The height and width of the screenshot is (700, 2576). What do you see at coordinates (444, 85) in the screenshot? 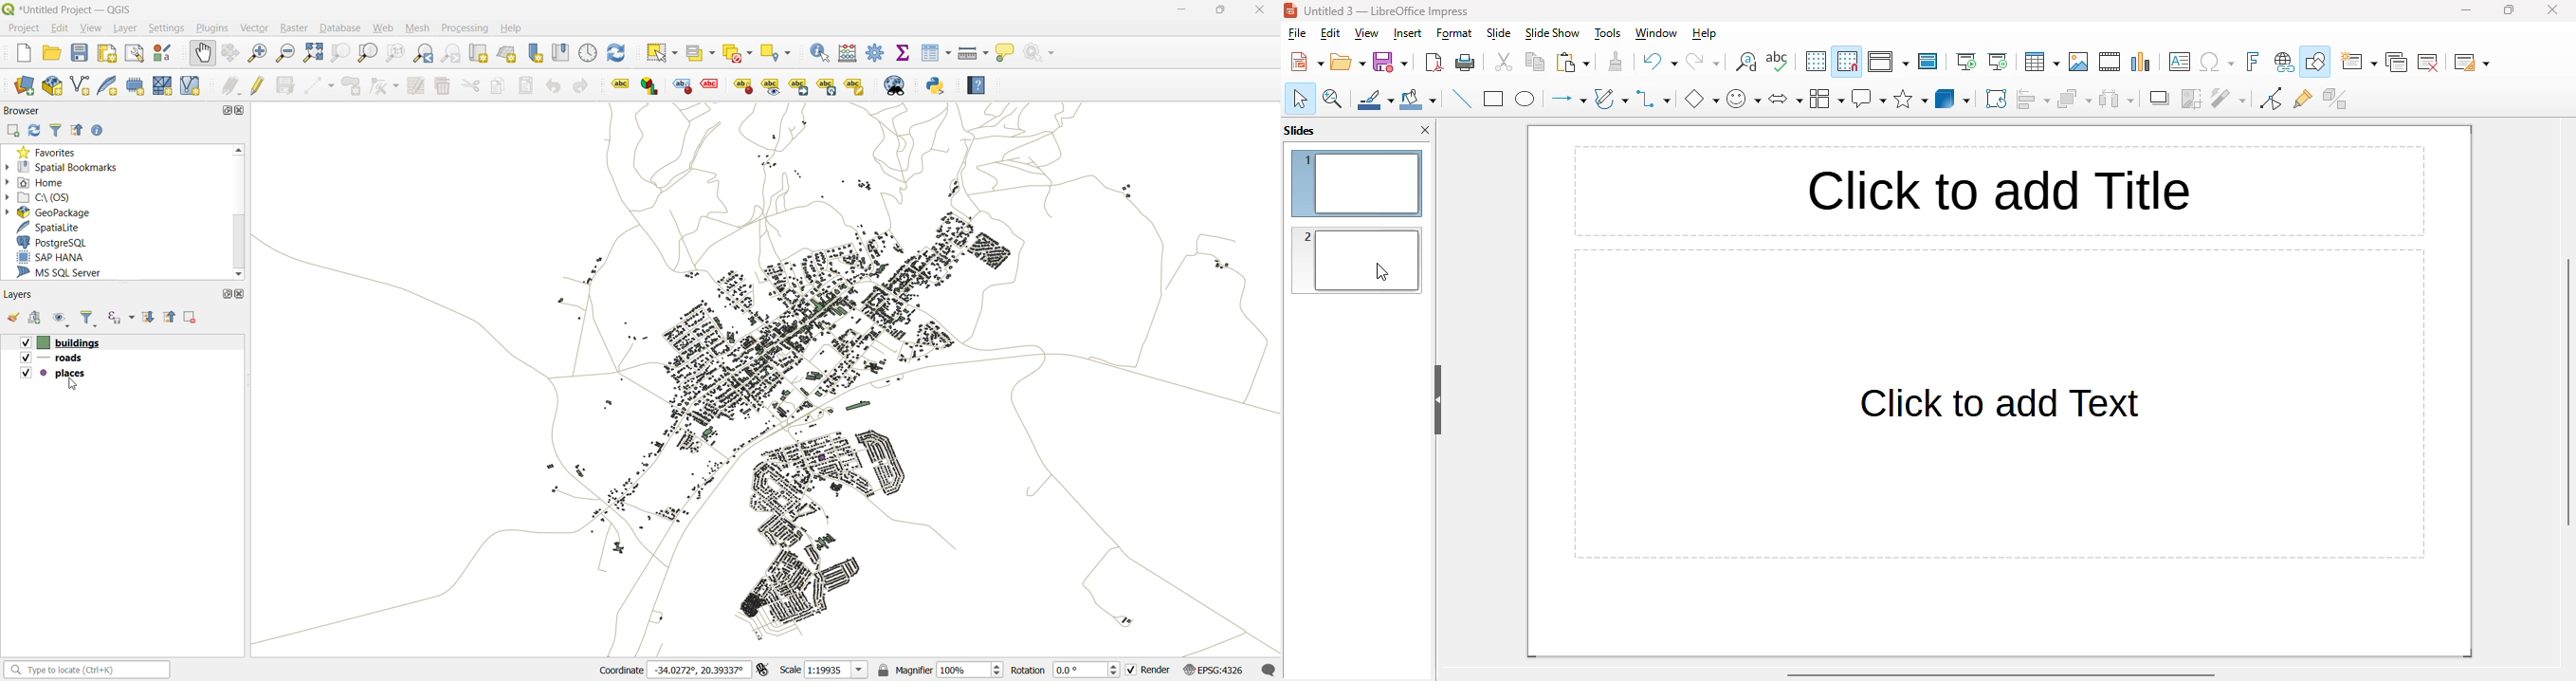
I see `delete` at bounding box center [444, 85].